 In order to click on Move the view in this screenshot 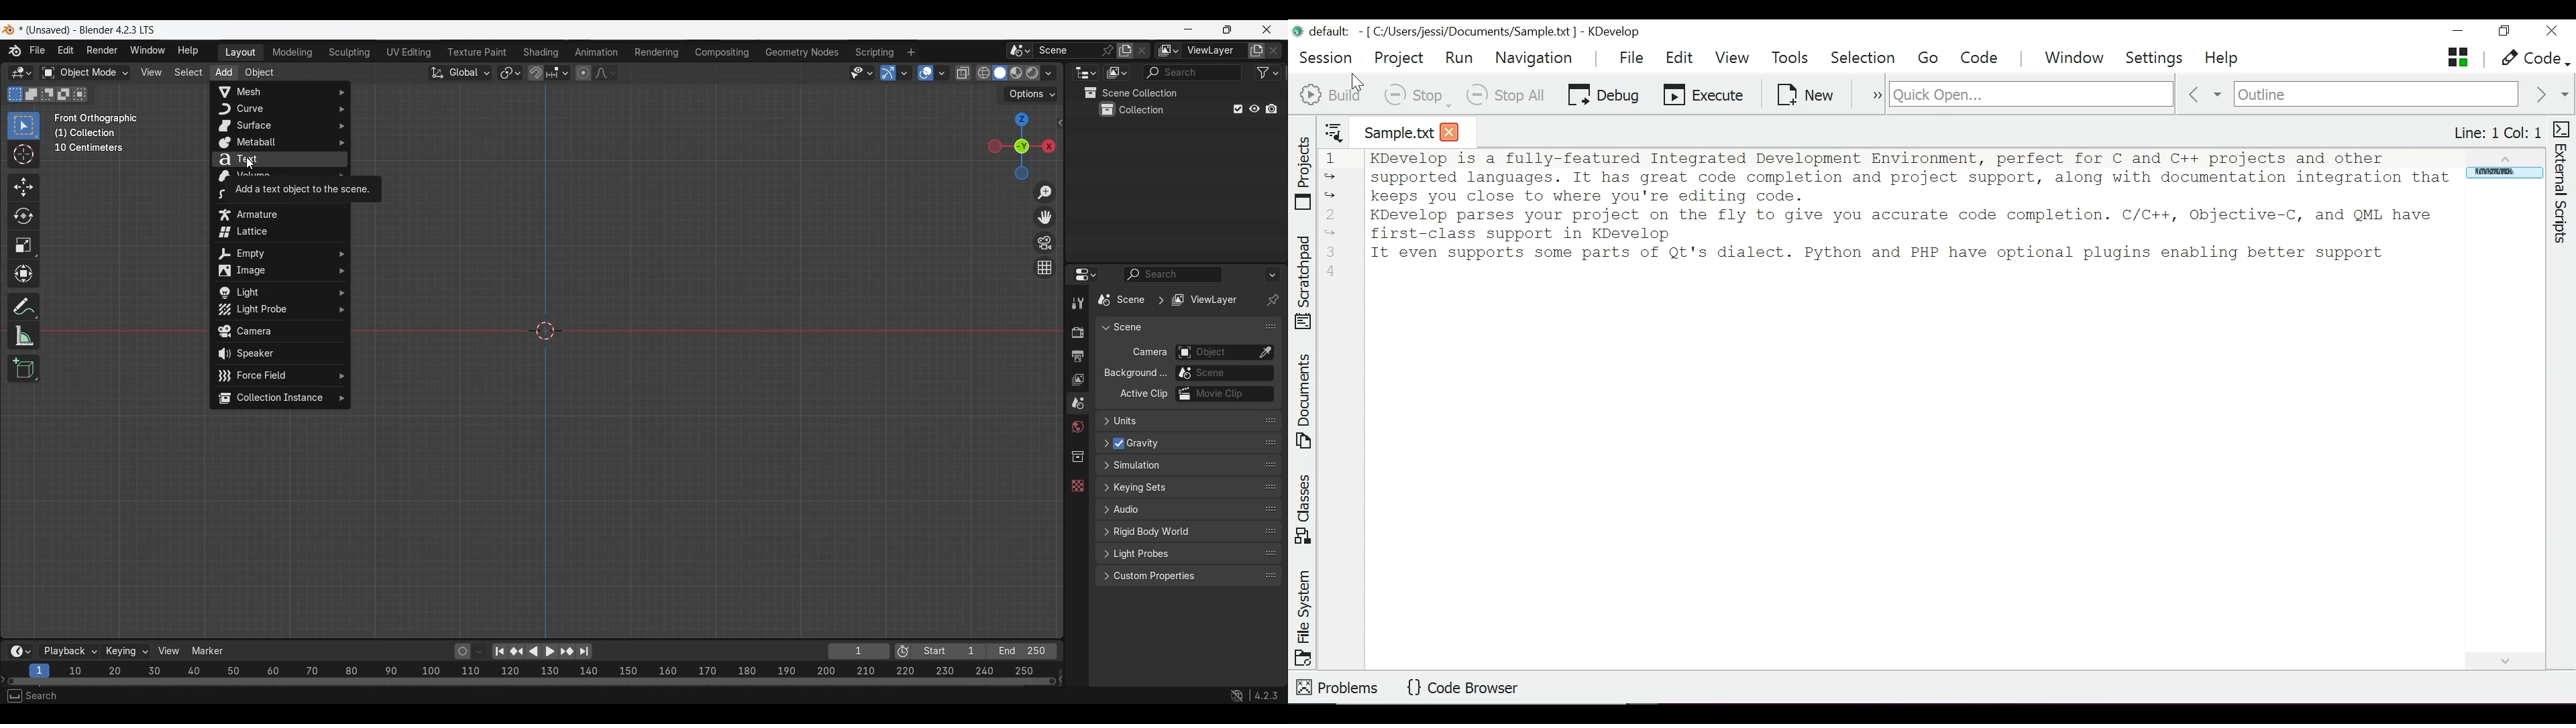, I will do `click(1046, 217)`.